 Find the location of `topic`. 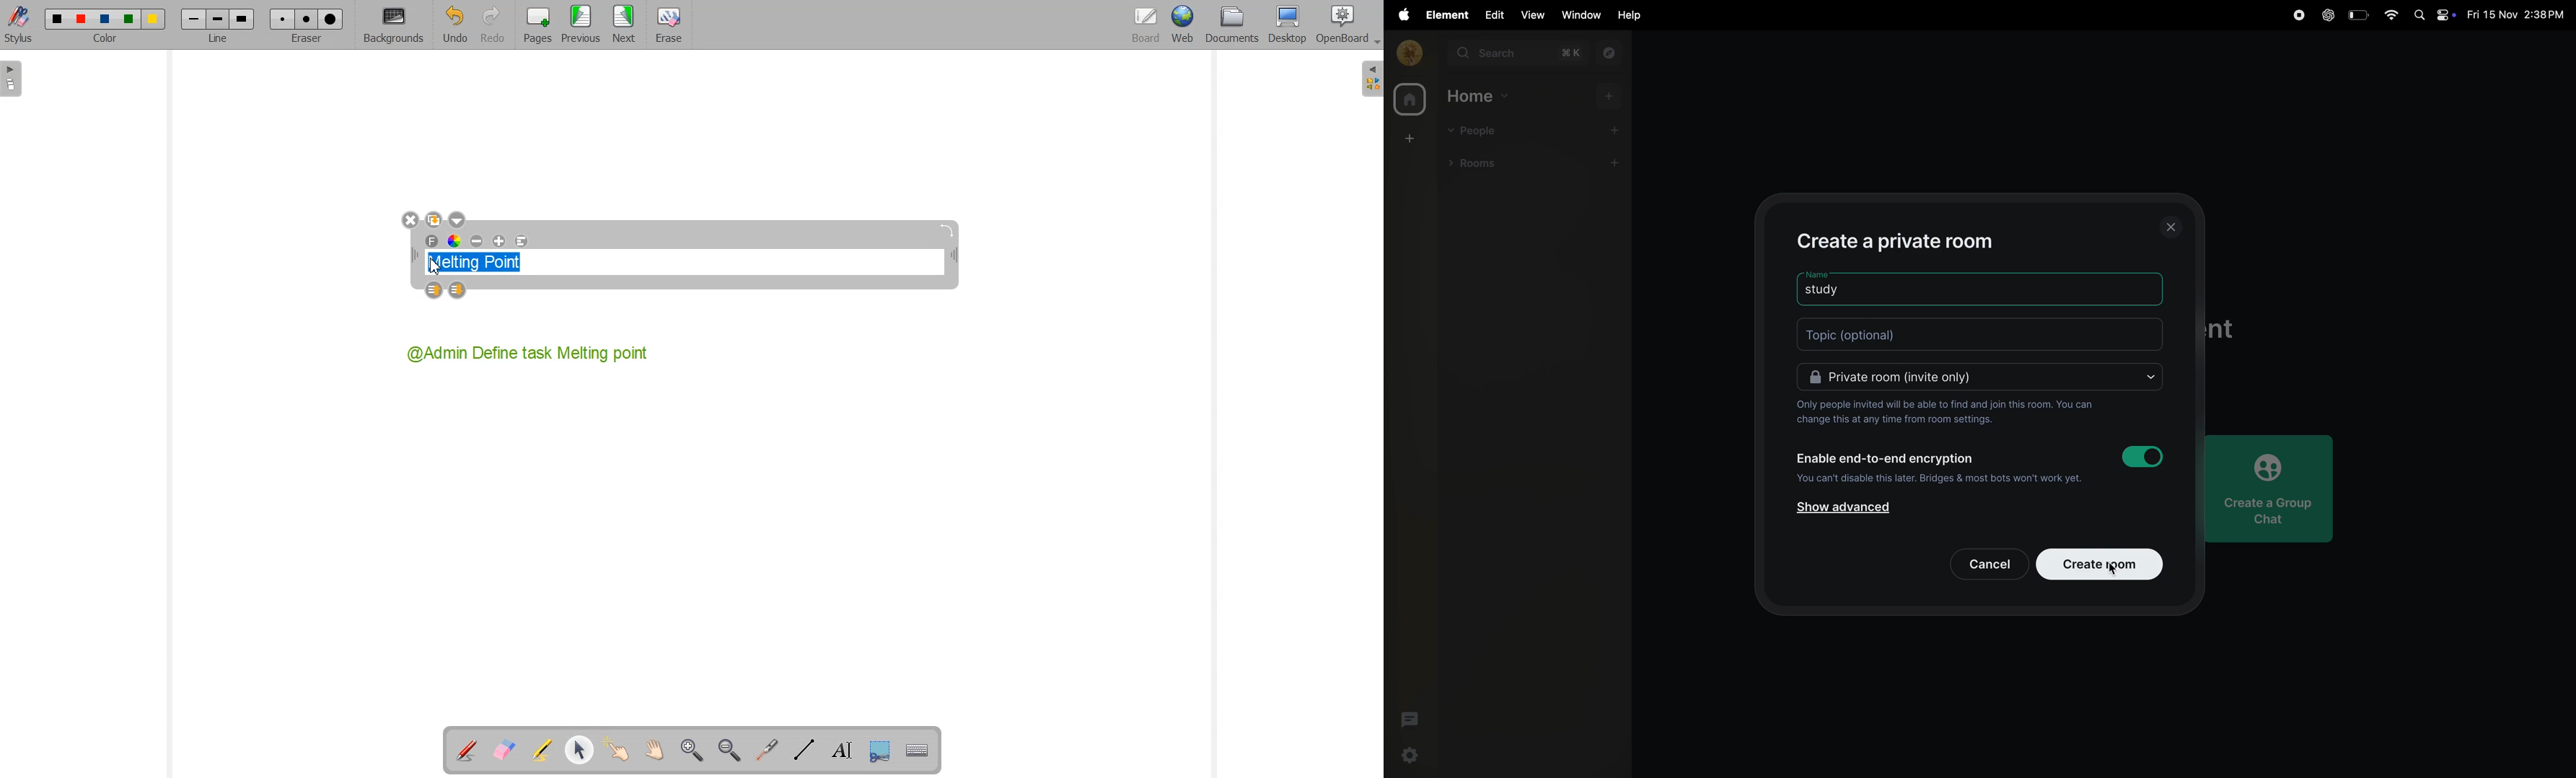

topic is located at coordinates (1982, 334).